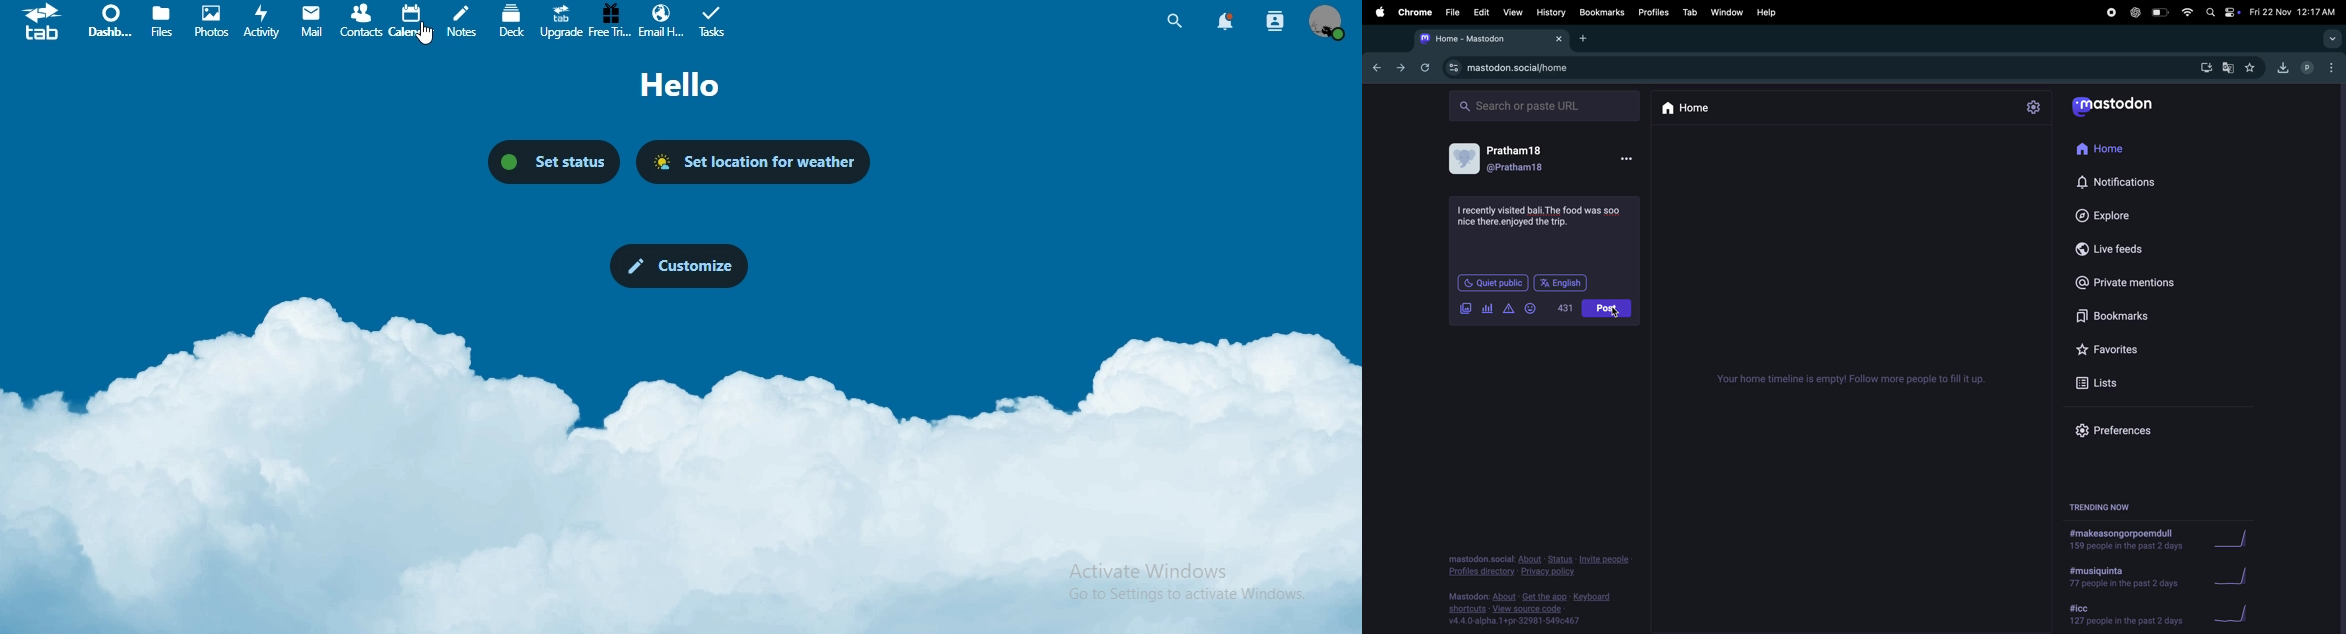  What do you see at coordinates (43, 26) in the screenshot?
I see `icon` at bounding box center [43, 26].